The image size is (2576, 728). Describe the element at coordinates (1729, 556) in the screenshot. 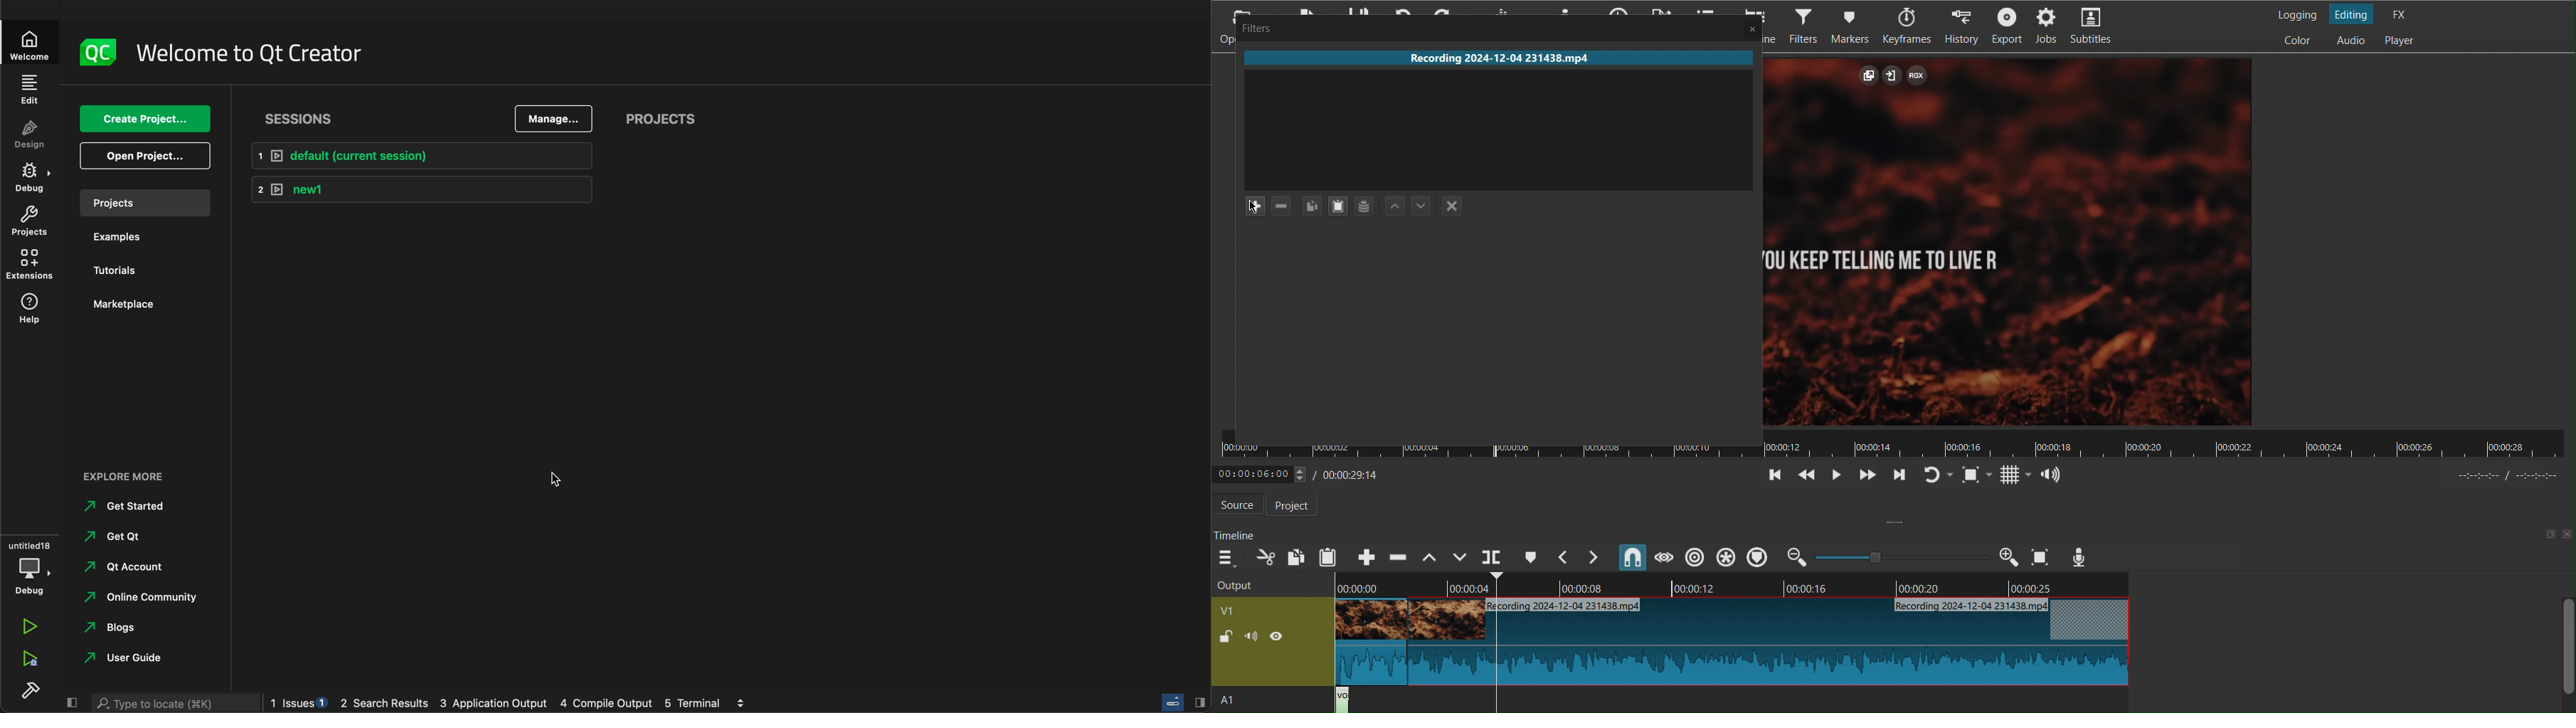

I see `Ripple` at that location.